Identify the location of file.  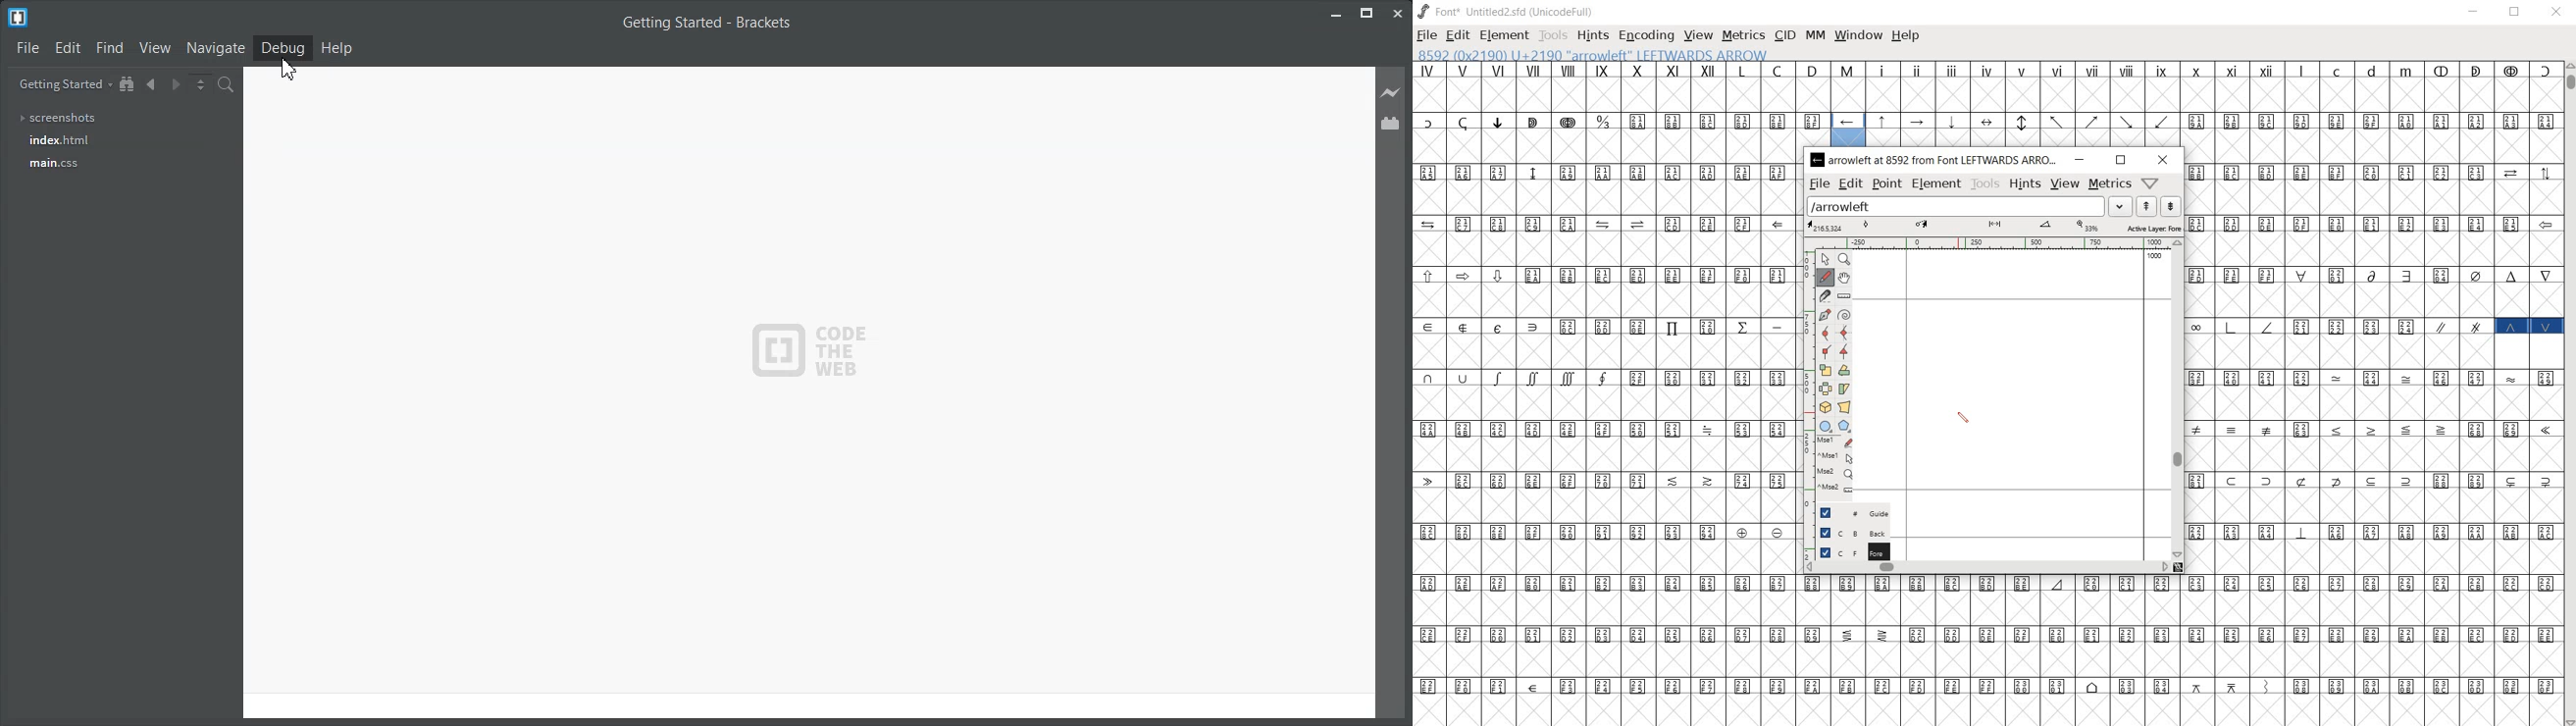
(1819, 183).